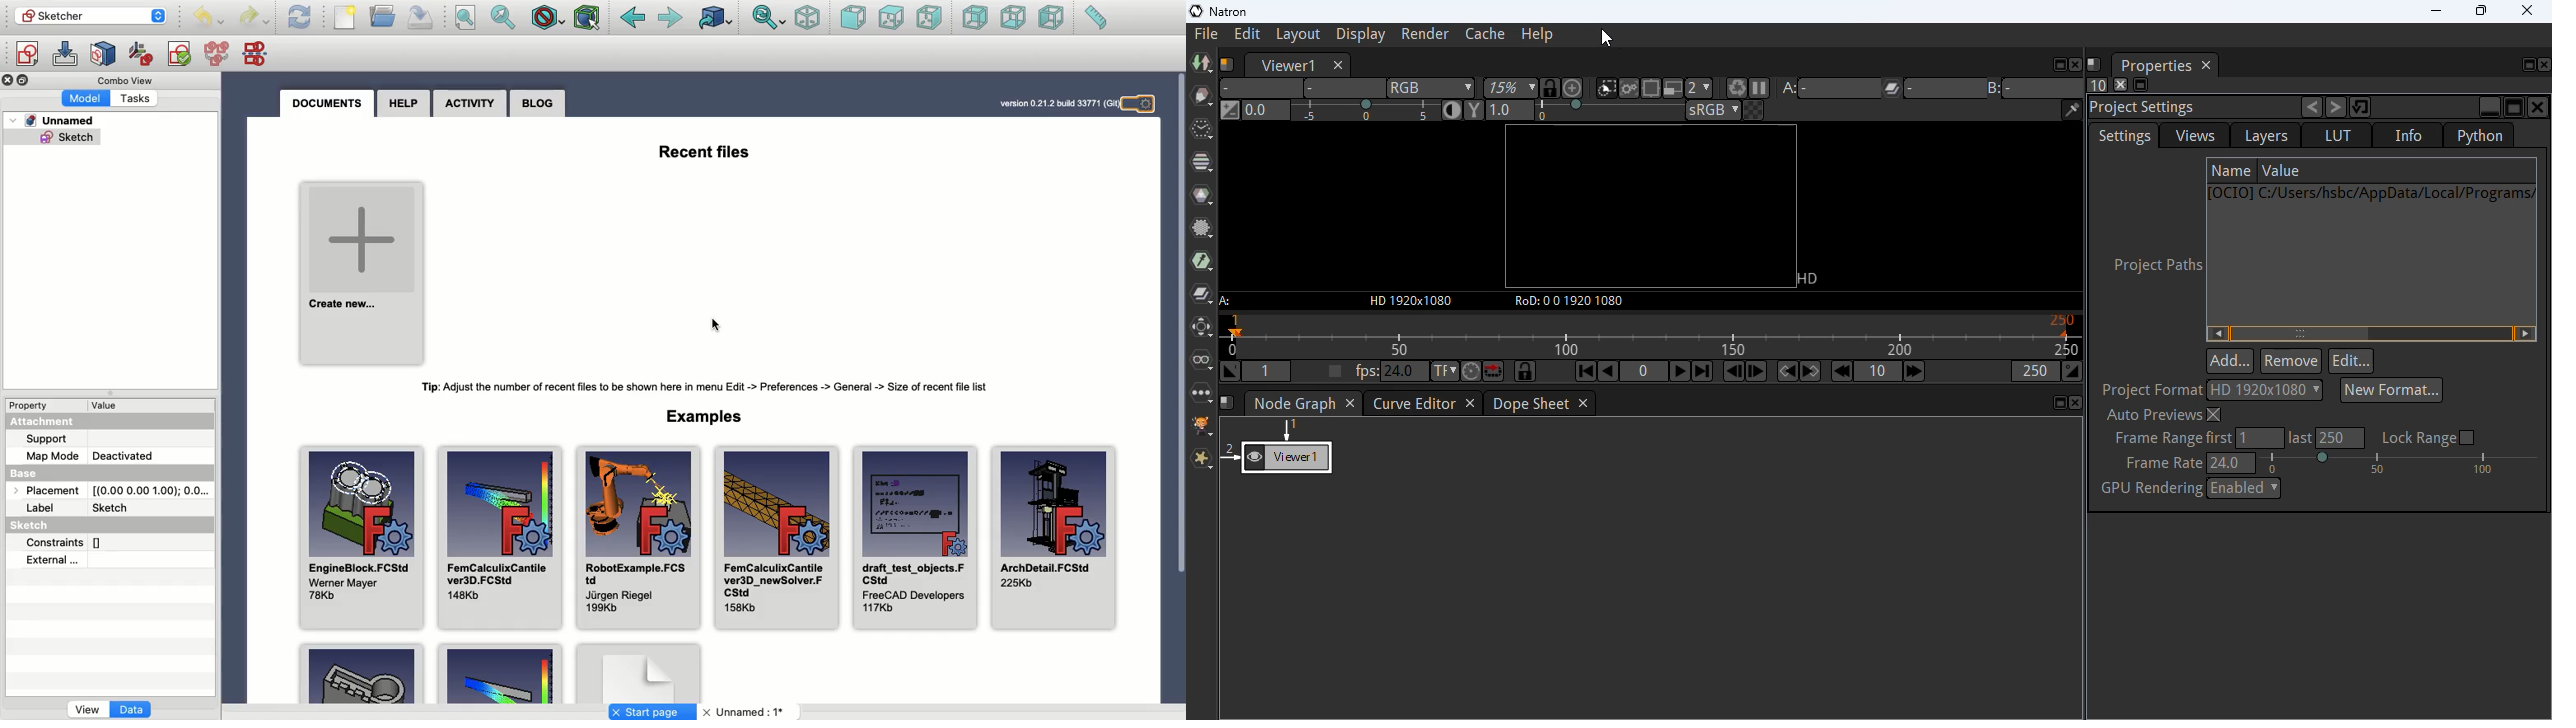 Image resolution: width=2576 pixels, height=728 pixels. What do you see at coordinates (217, 54) in the screenshot?
I see `Merge sketches` at bounding box center [217, 54].